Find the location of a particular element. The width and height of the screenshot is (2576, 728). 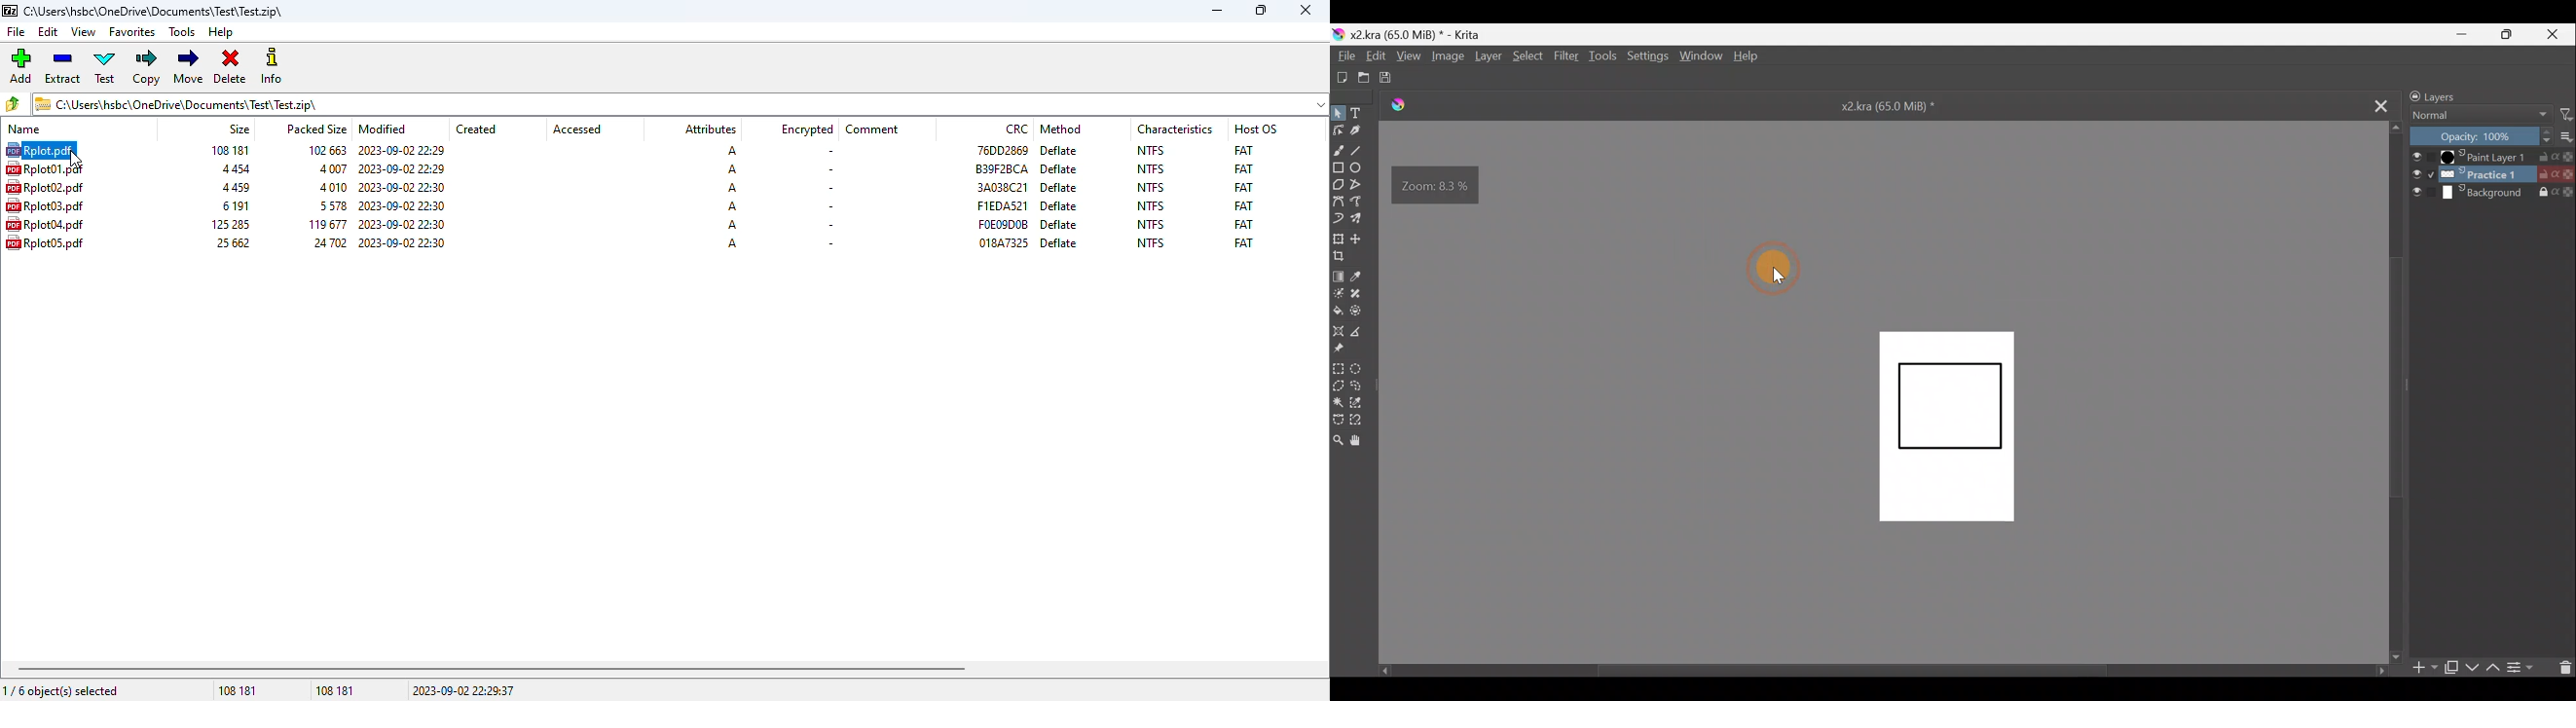

tools is located at coordinates (183, 33).